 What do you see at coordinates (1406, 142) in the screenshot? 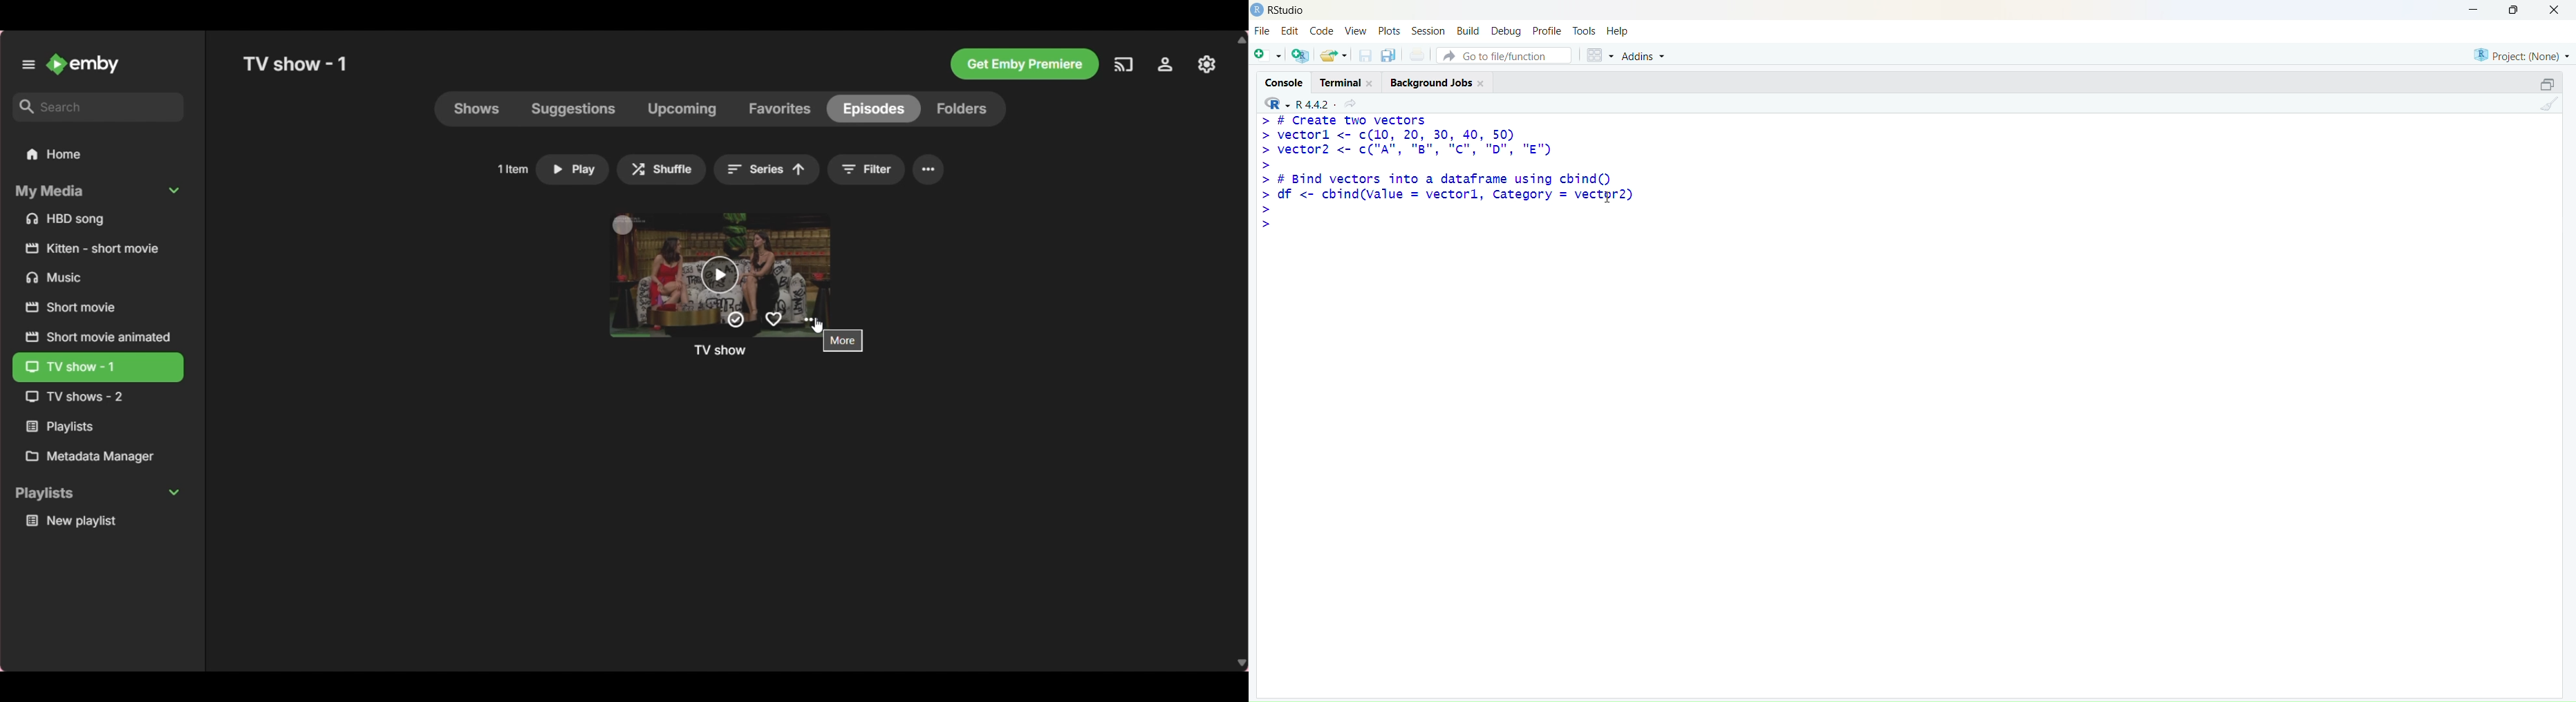
I see `# Create two vectorsvectorl <- c(10, 20, 30, 40, 50)vector2 <- c("A", "B", “C", "D", "E")` at bounding box center [1406, 142].